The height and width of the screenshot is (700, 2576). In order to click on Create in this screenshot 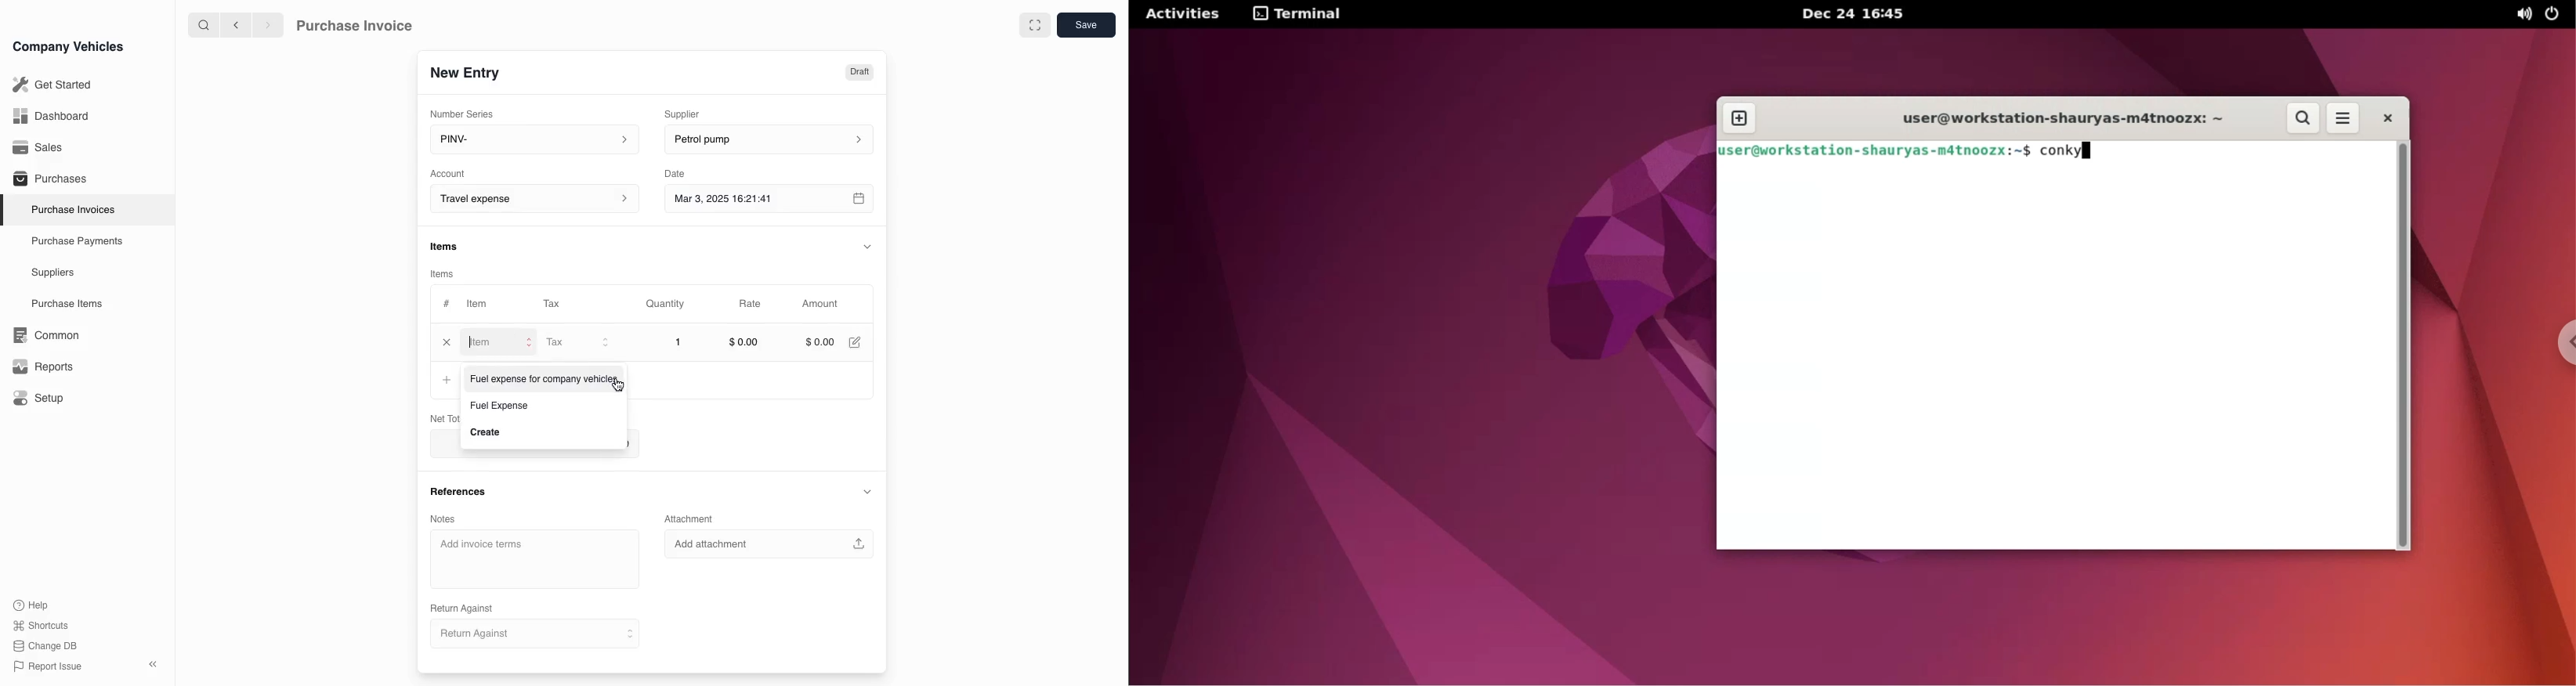, I will do `click(487, 431)`.